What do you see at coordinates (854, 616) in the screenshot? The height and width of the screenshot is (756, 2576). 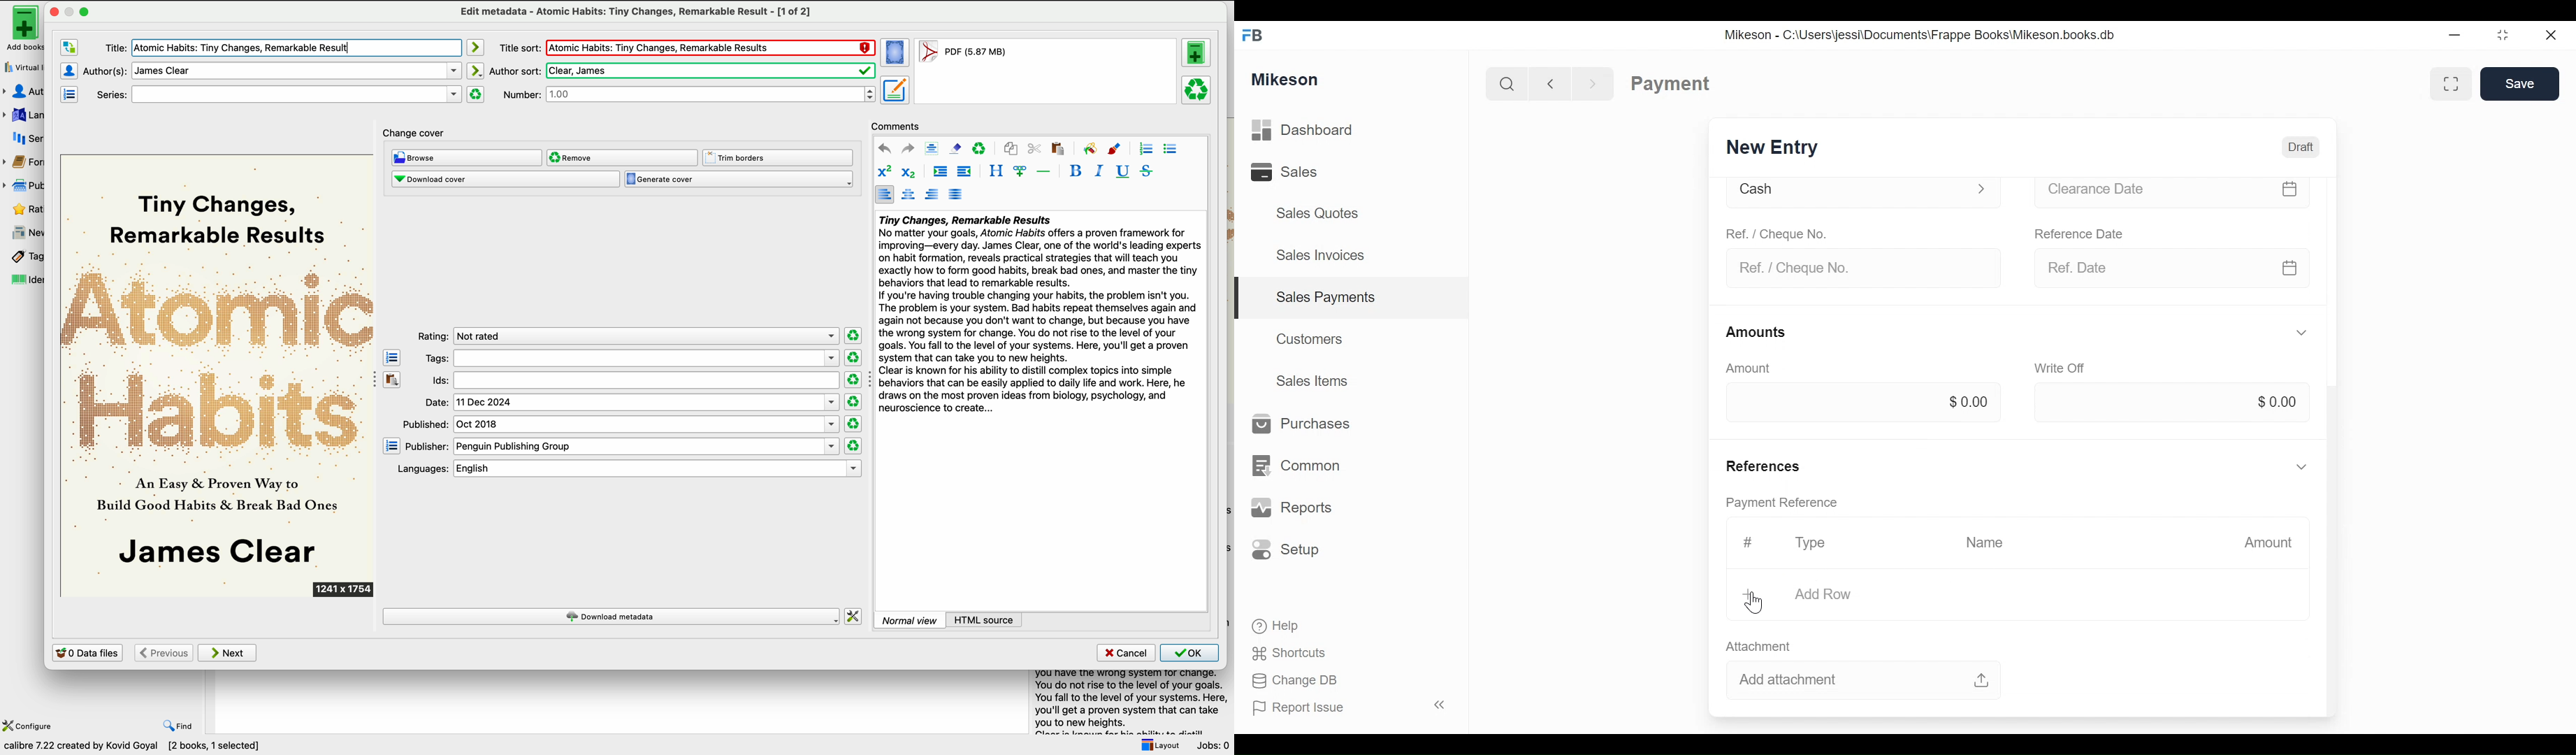 I see `change how calibre downloads metadata` at bounding box center [854, 616].